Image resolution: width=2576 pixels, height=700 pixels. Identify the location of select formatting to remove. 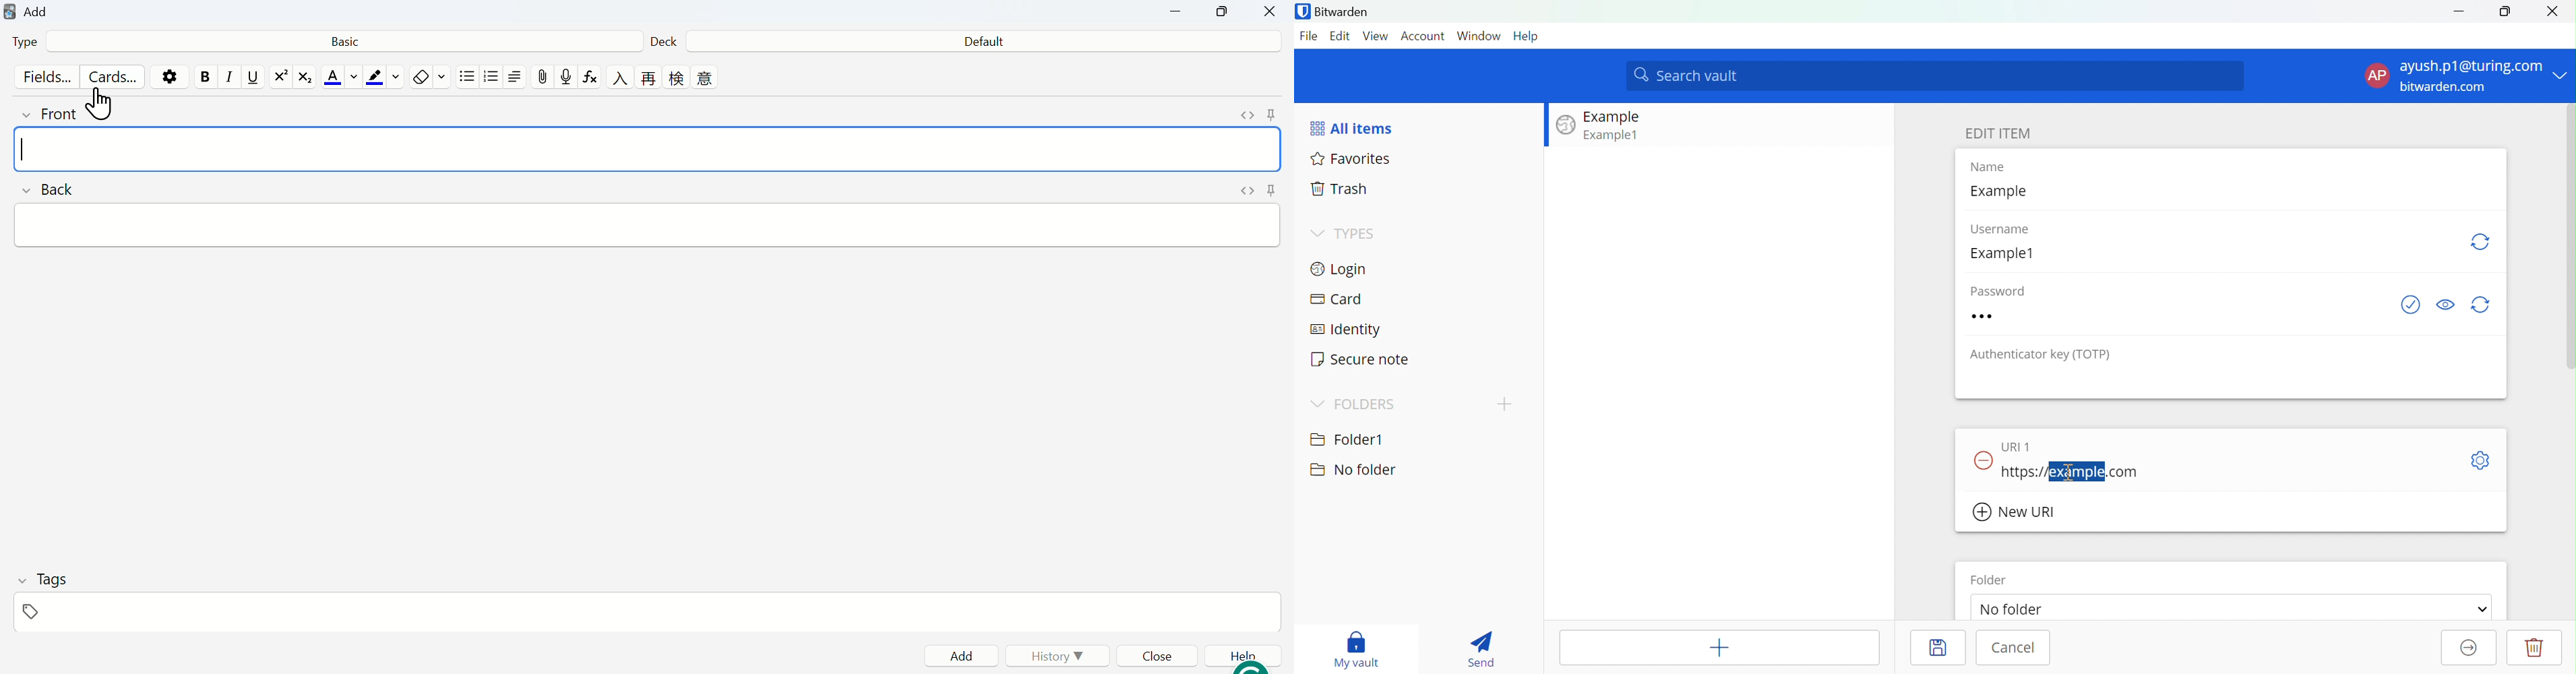
(443, 77).